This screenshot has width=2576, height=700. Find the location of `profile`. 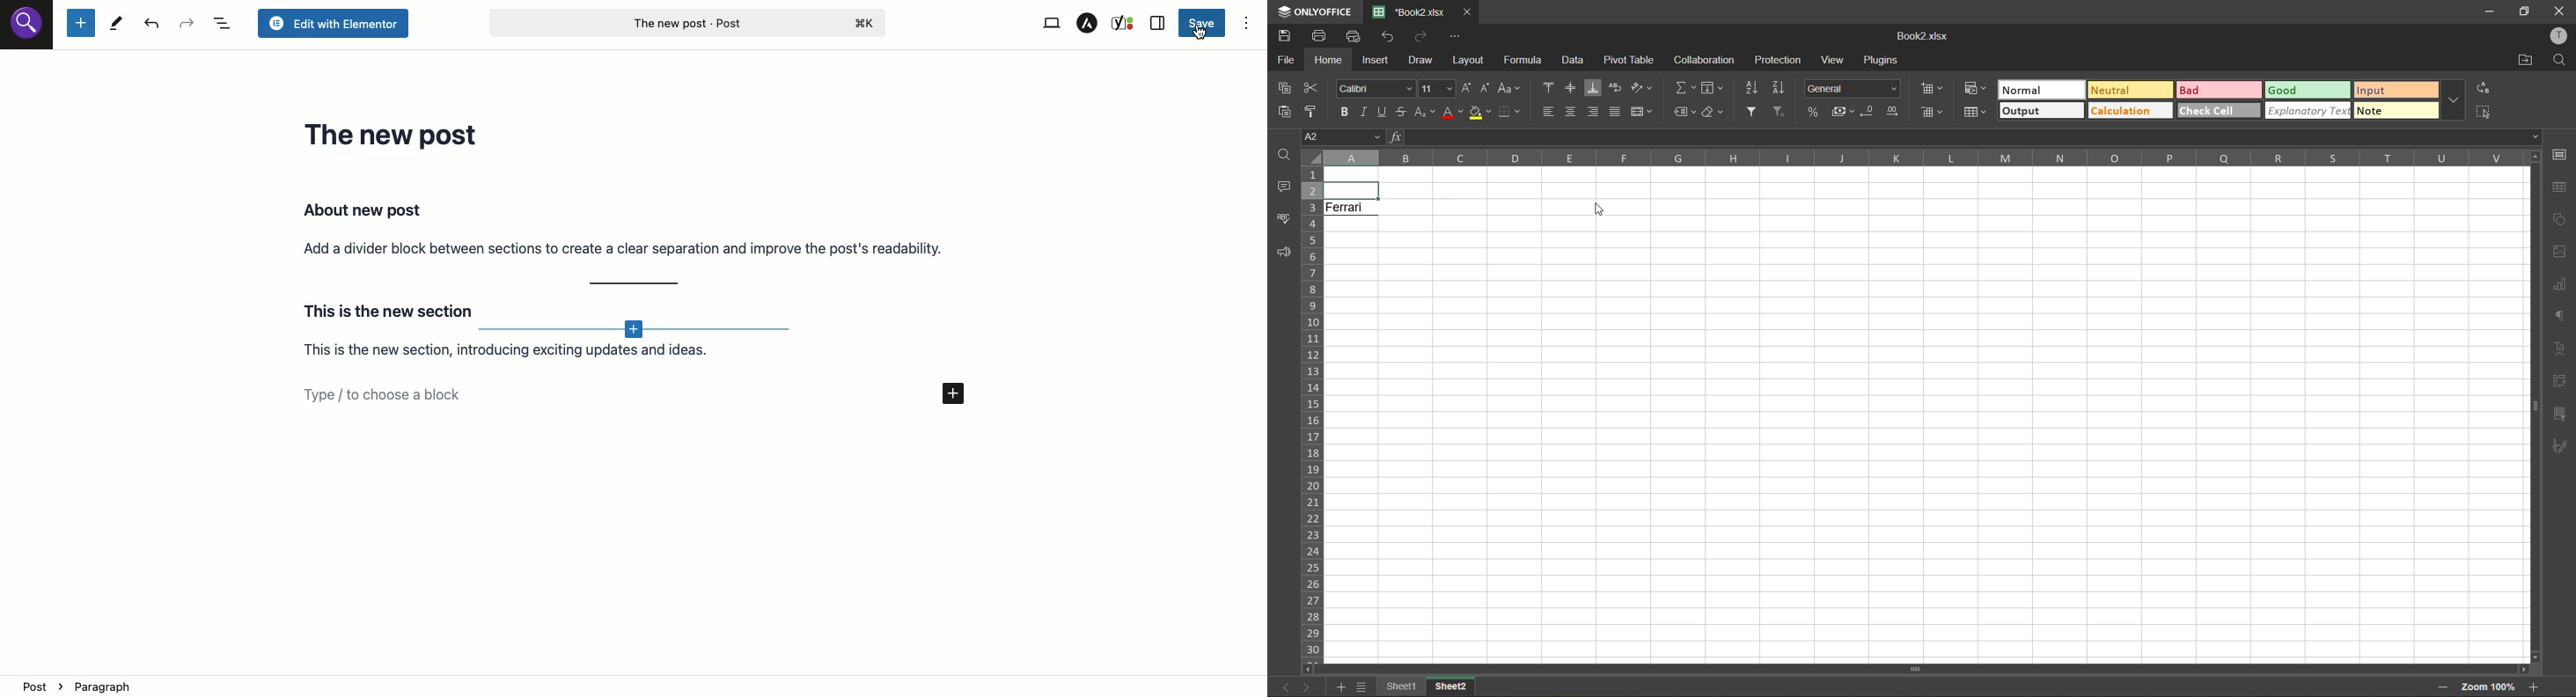

profile is located at coordinates (2561, 37).